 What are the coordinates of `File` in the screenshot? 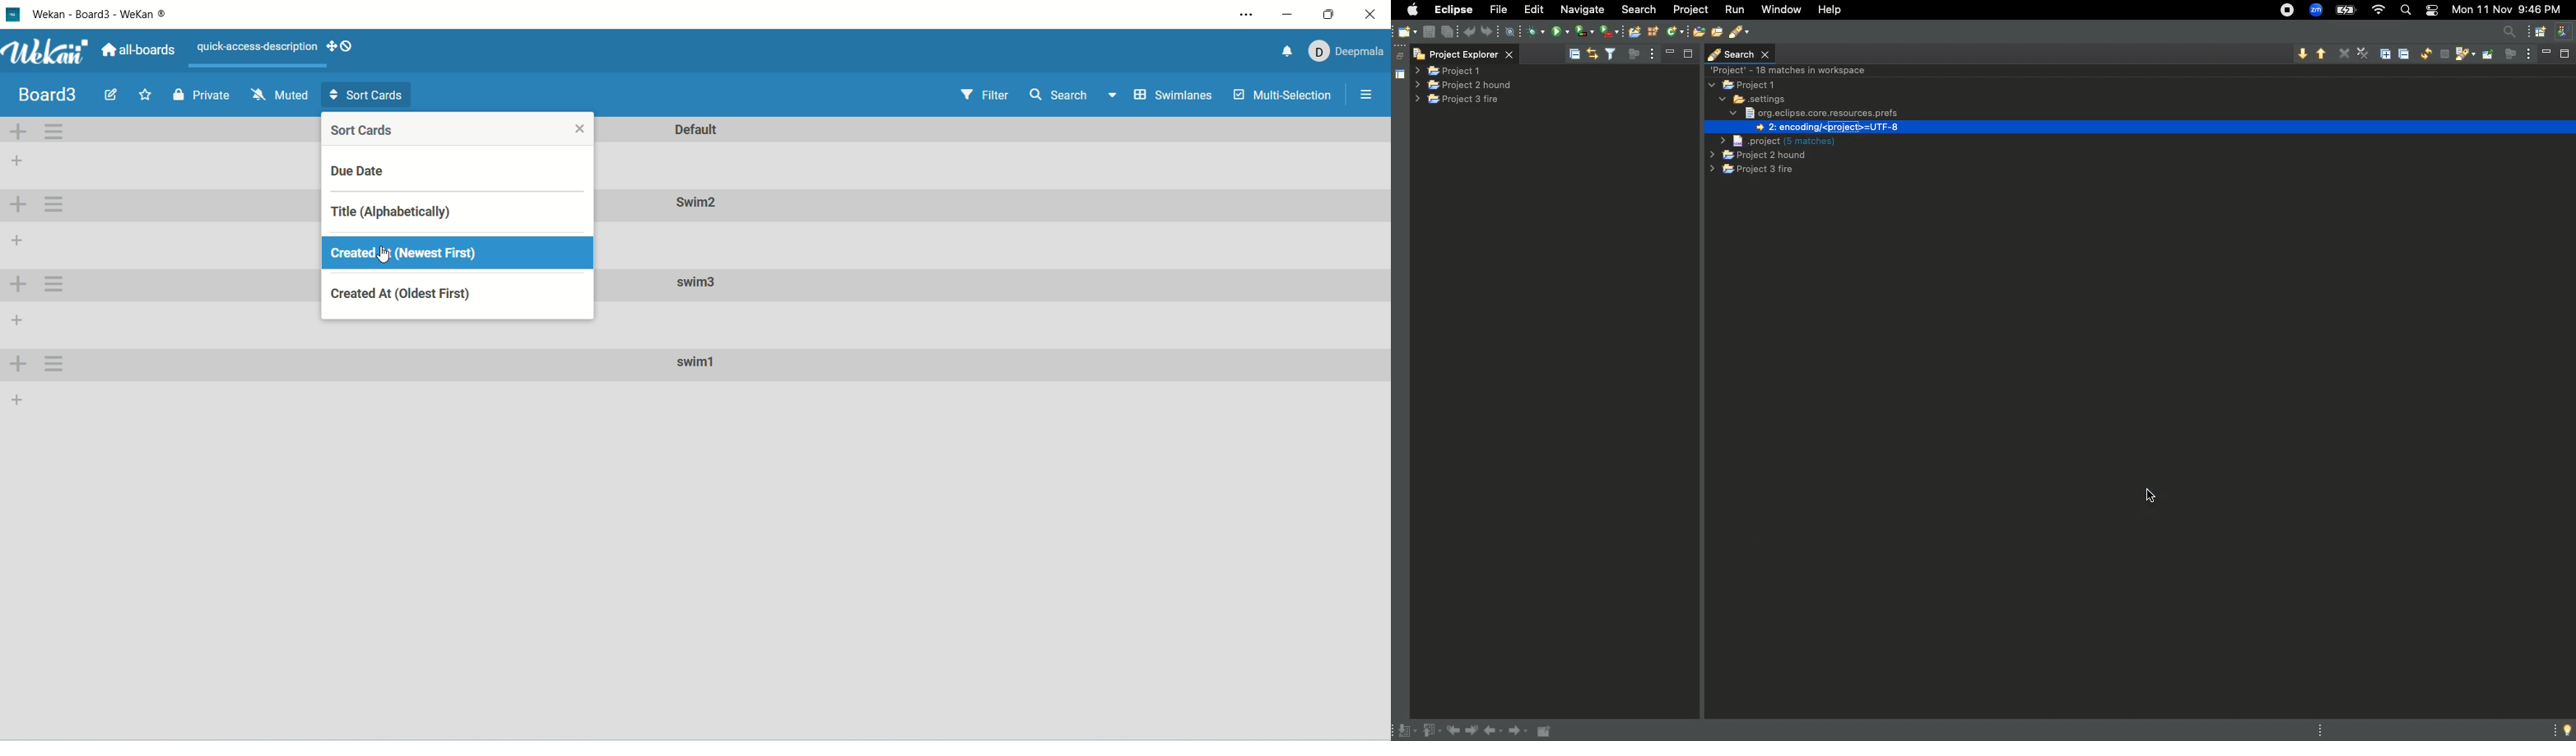 It's located at (1500, 10).